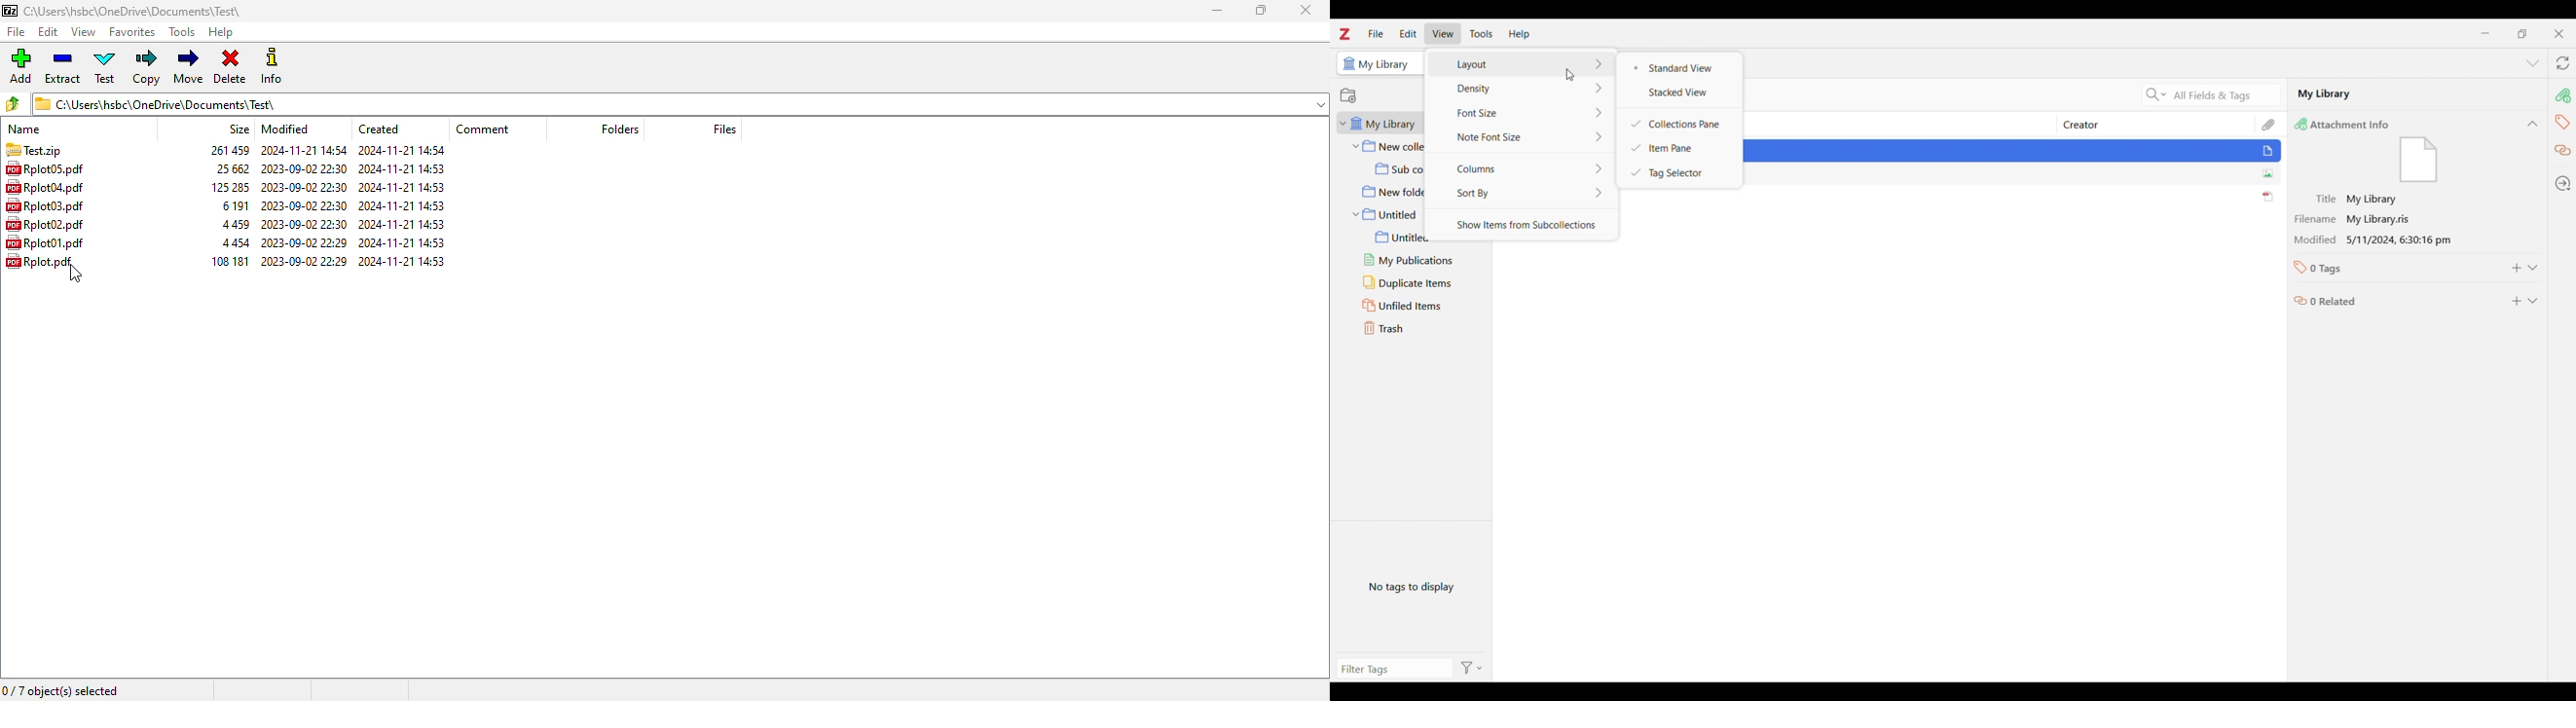  What do you see at coordinates (1680, 92) in the screenshot?
I see `Stacked view` at bounding box center [1680, 92].